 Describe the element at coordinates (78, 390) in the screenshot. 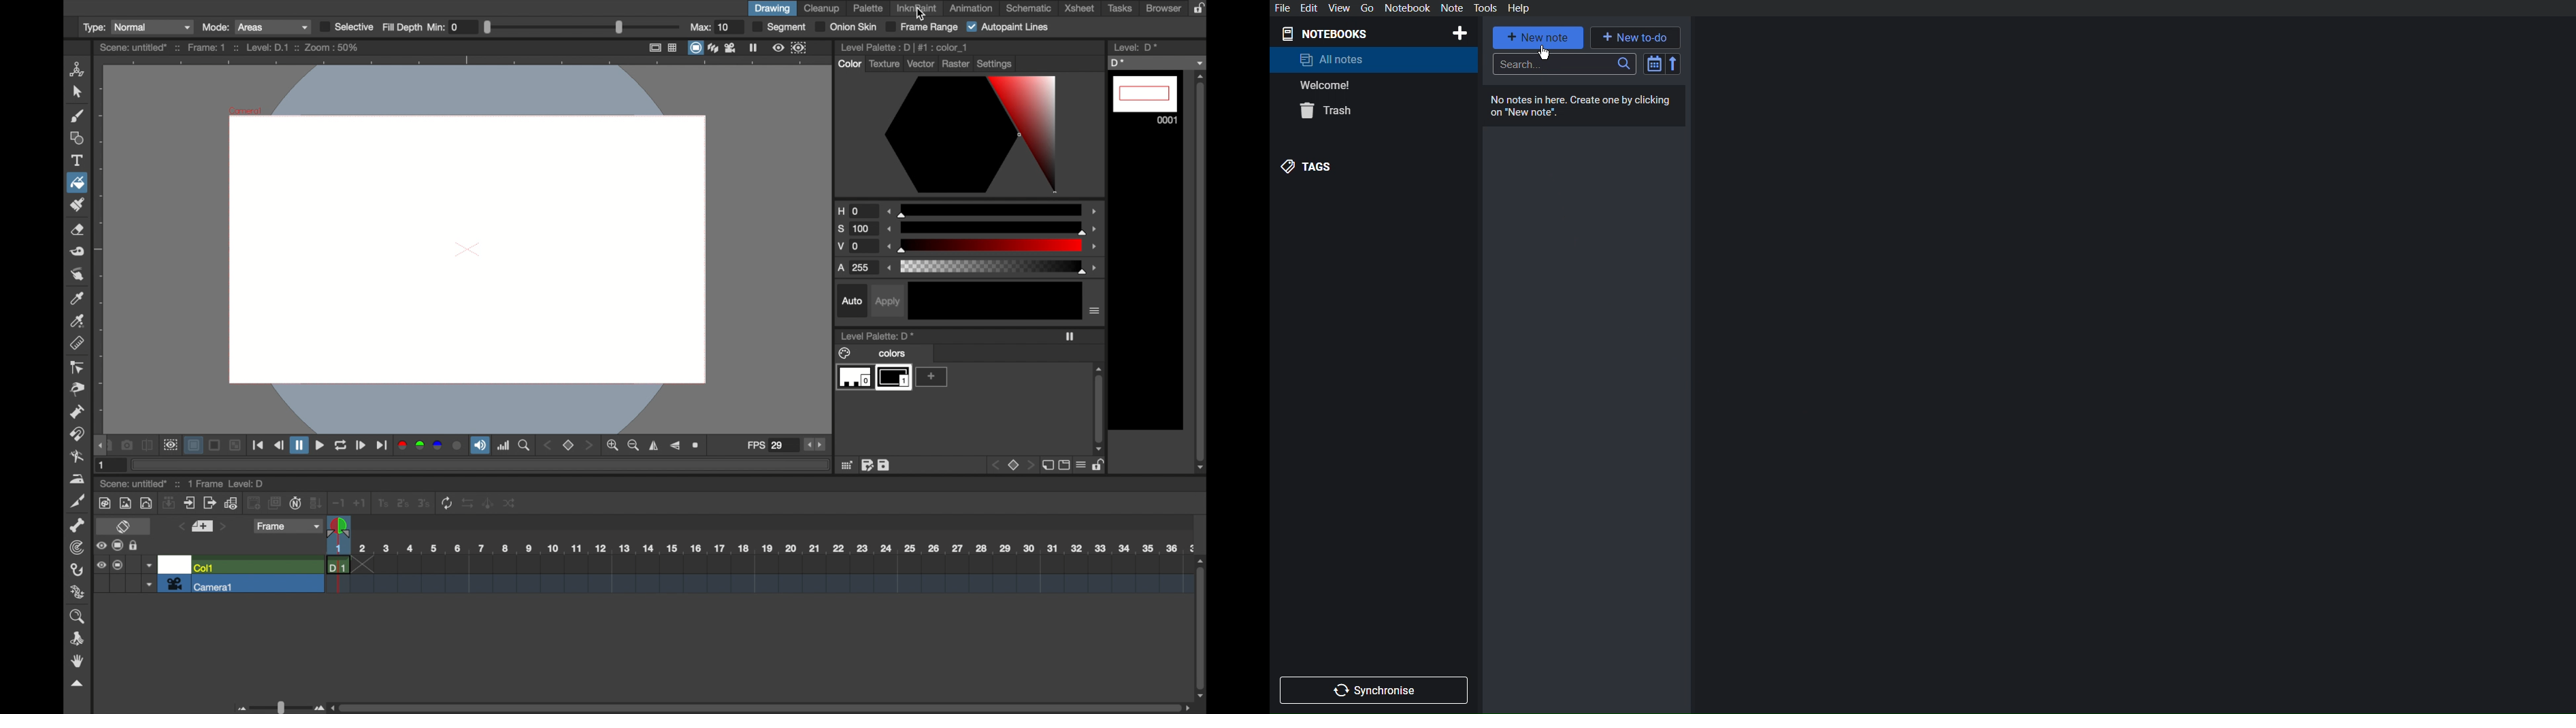

I see `pinch tool` at that location.